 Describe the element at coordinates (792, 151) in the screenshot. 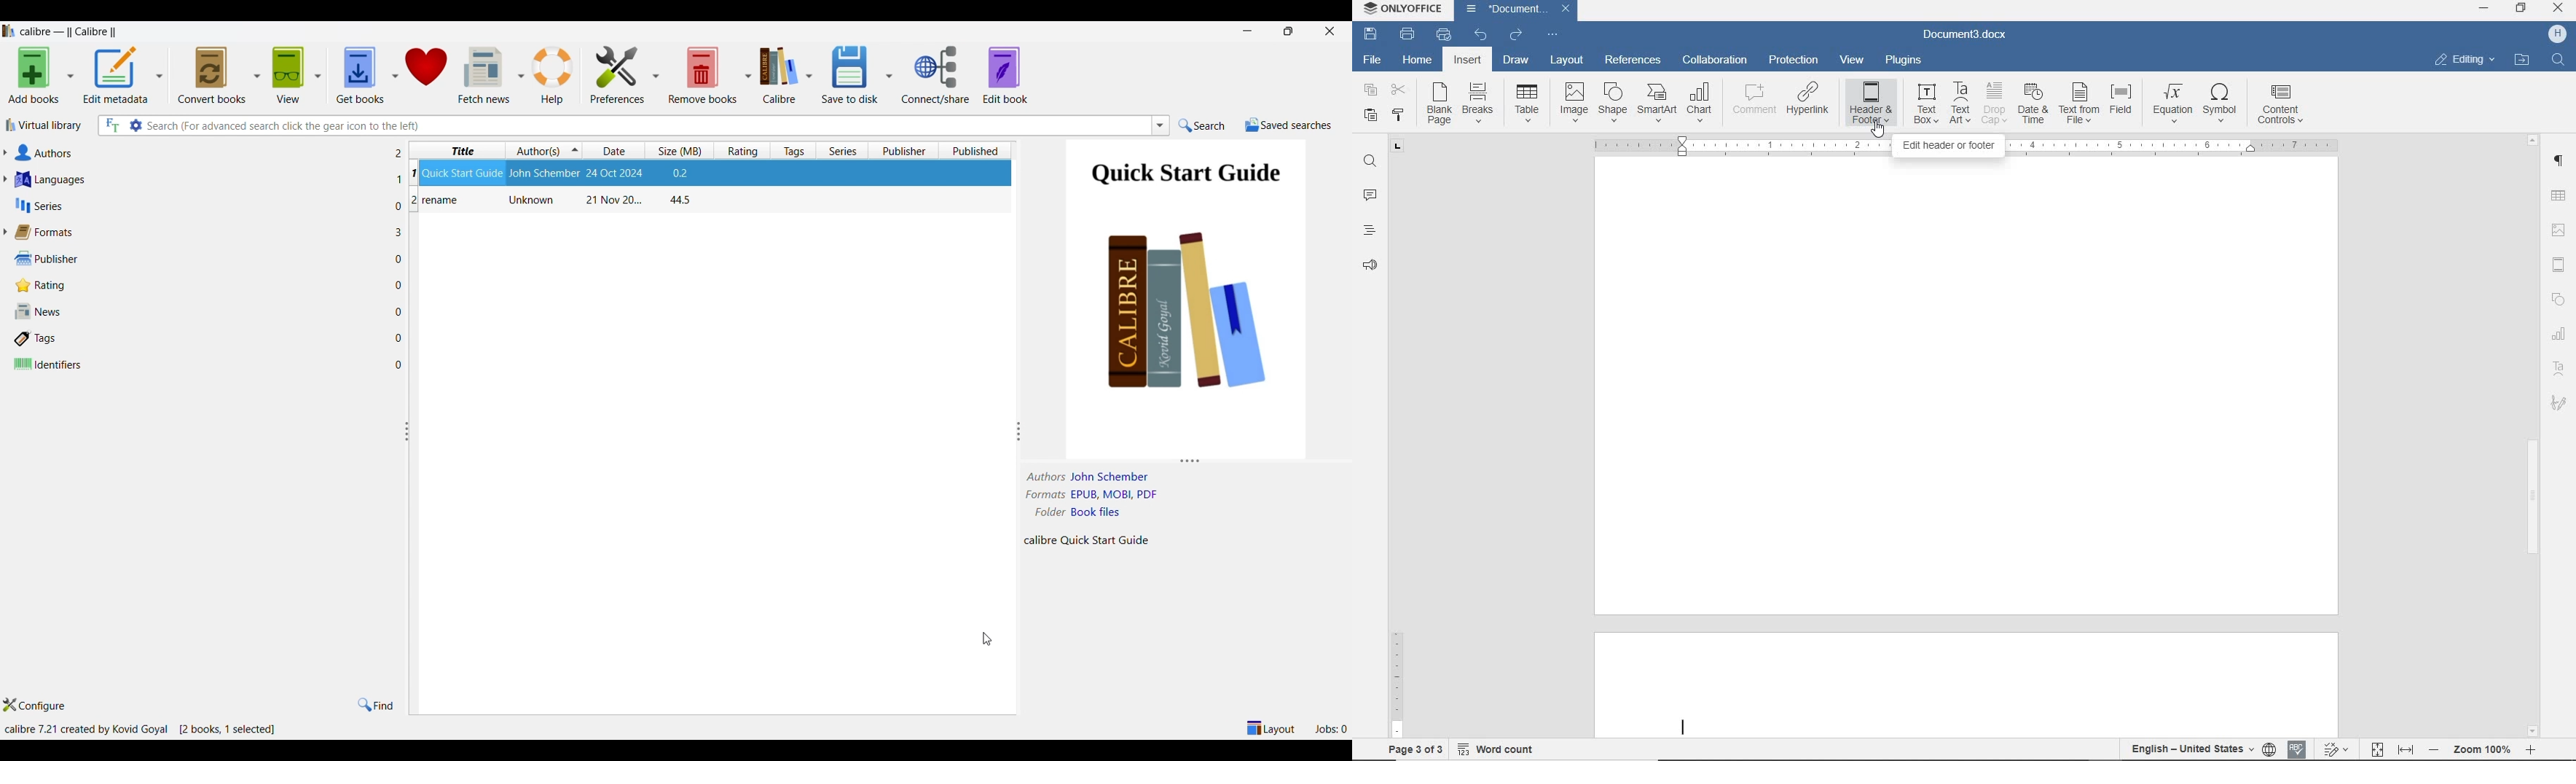

I see `Tag column` at that location.